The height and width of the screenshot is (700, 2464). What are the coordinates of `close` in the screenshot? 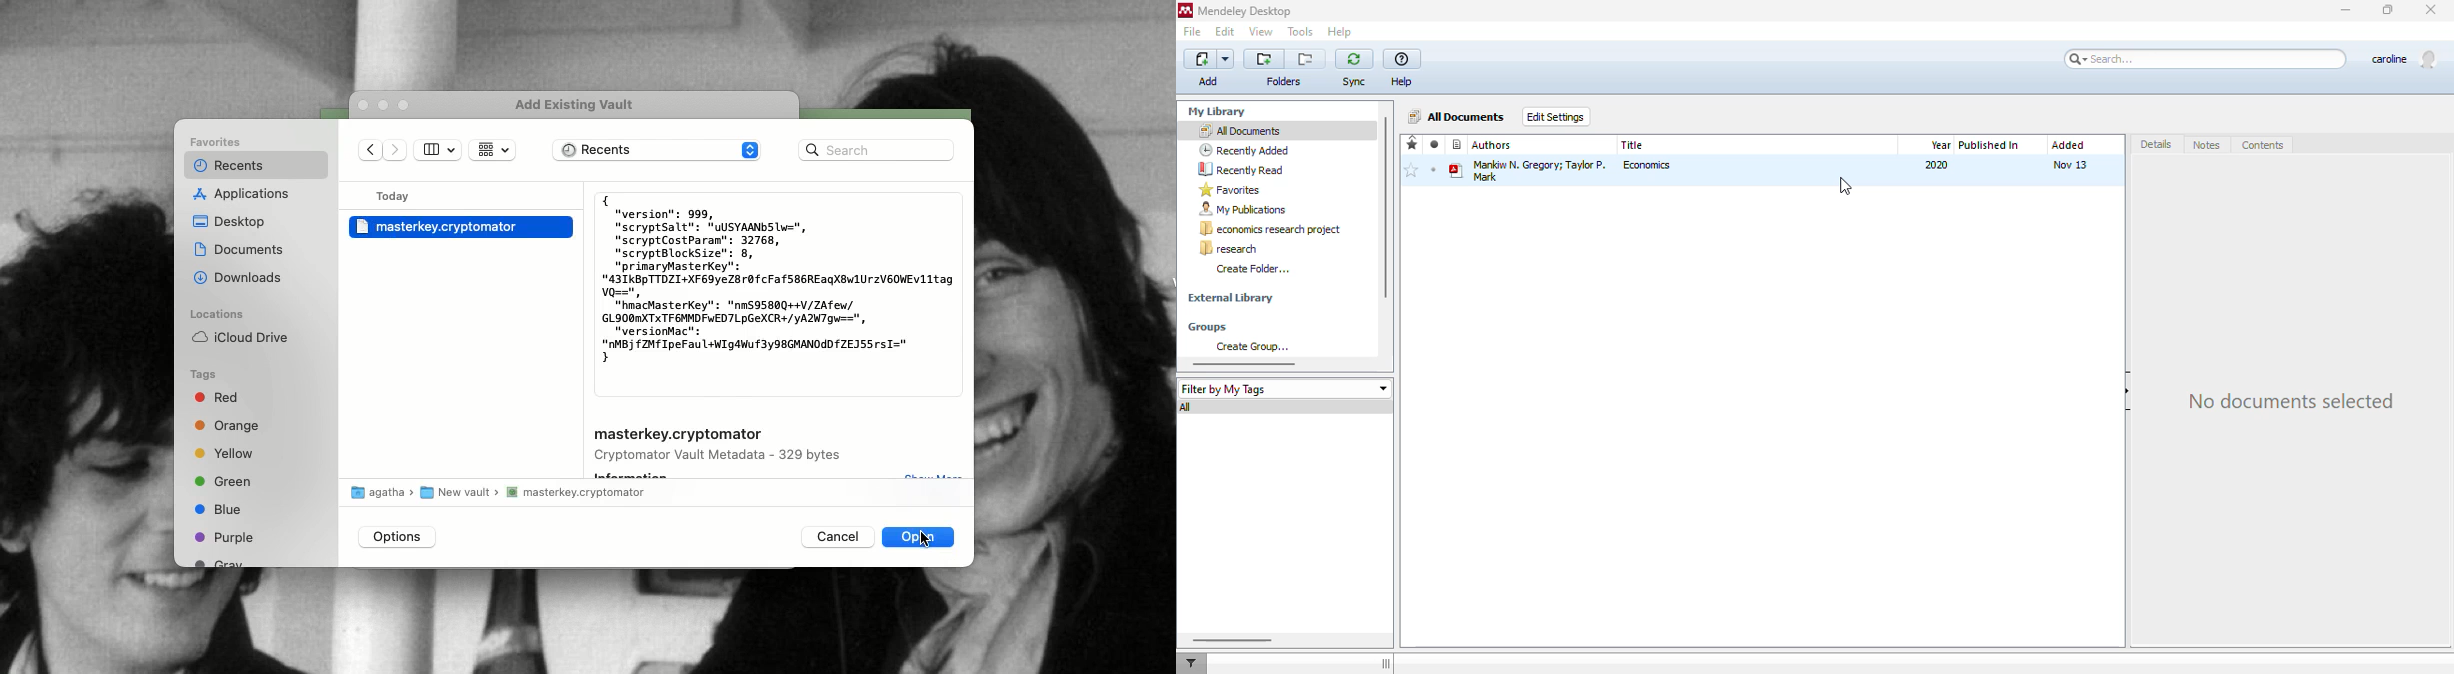 It's located at (2432, 10).